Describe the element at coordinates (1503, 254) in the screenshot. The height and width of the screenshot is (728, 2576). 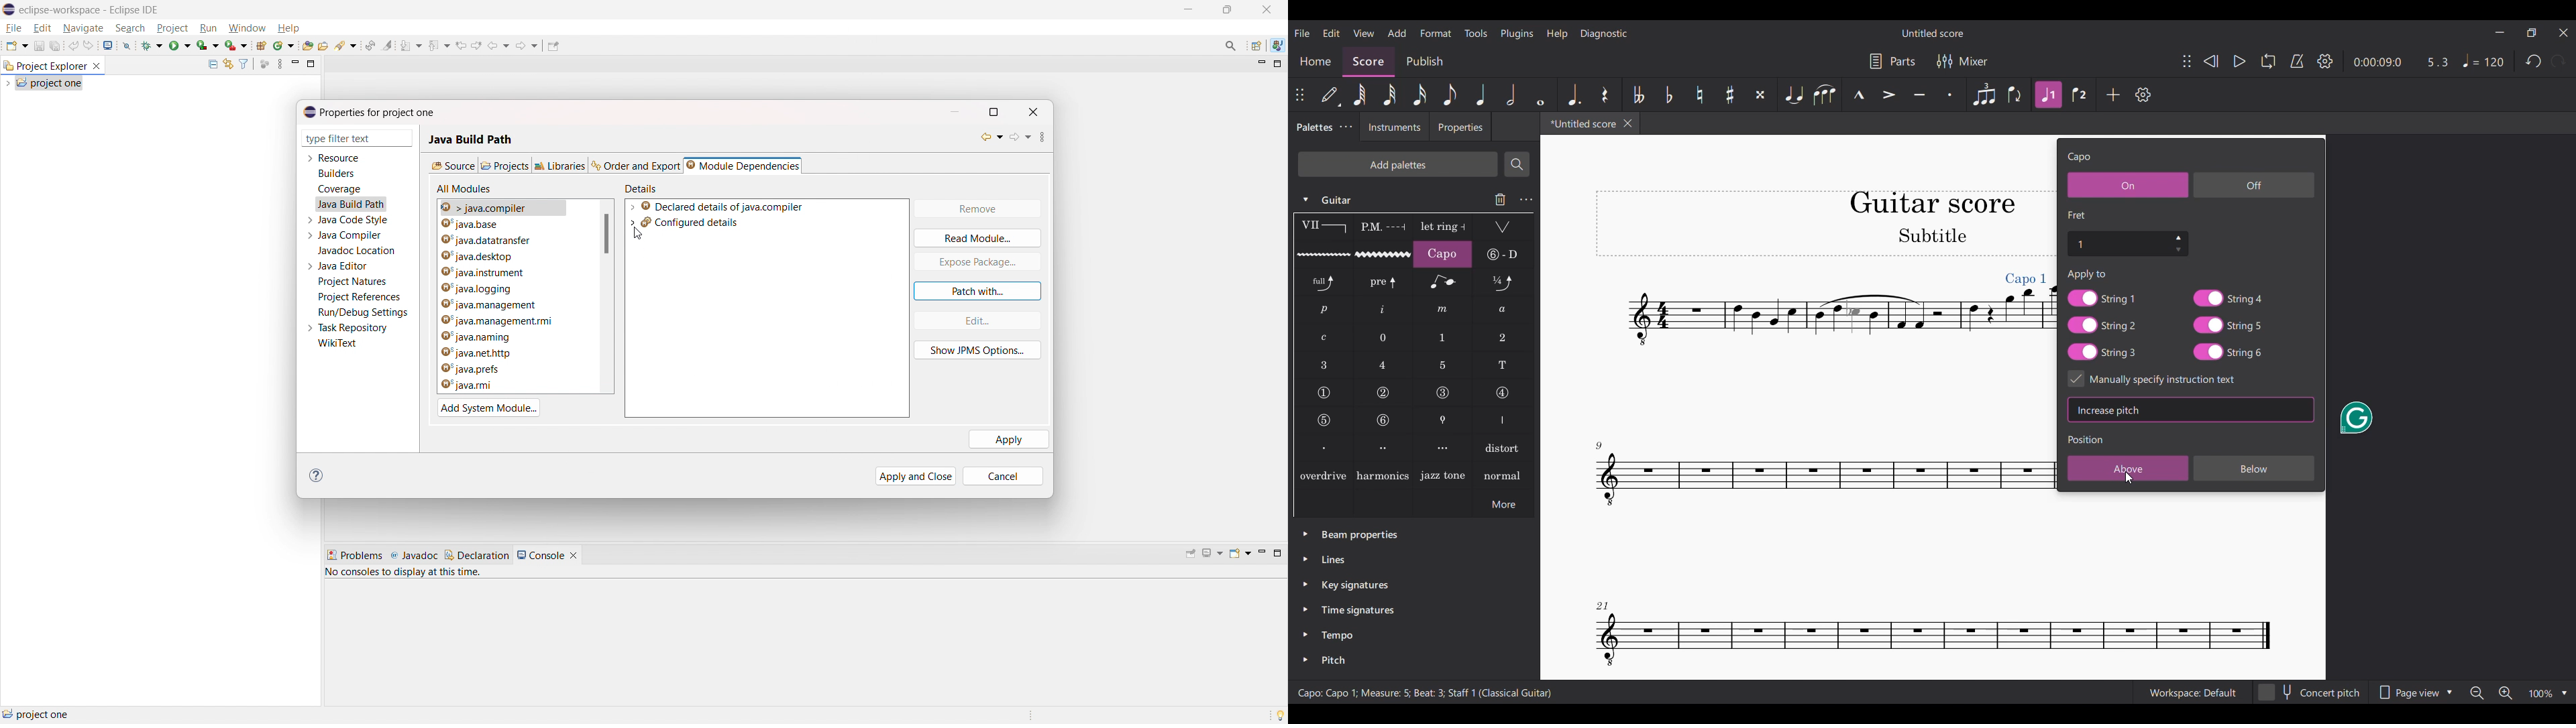
I see `String tunings` at that location.